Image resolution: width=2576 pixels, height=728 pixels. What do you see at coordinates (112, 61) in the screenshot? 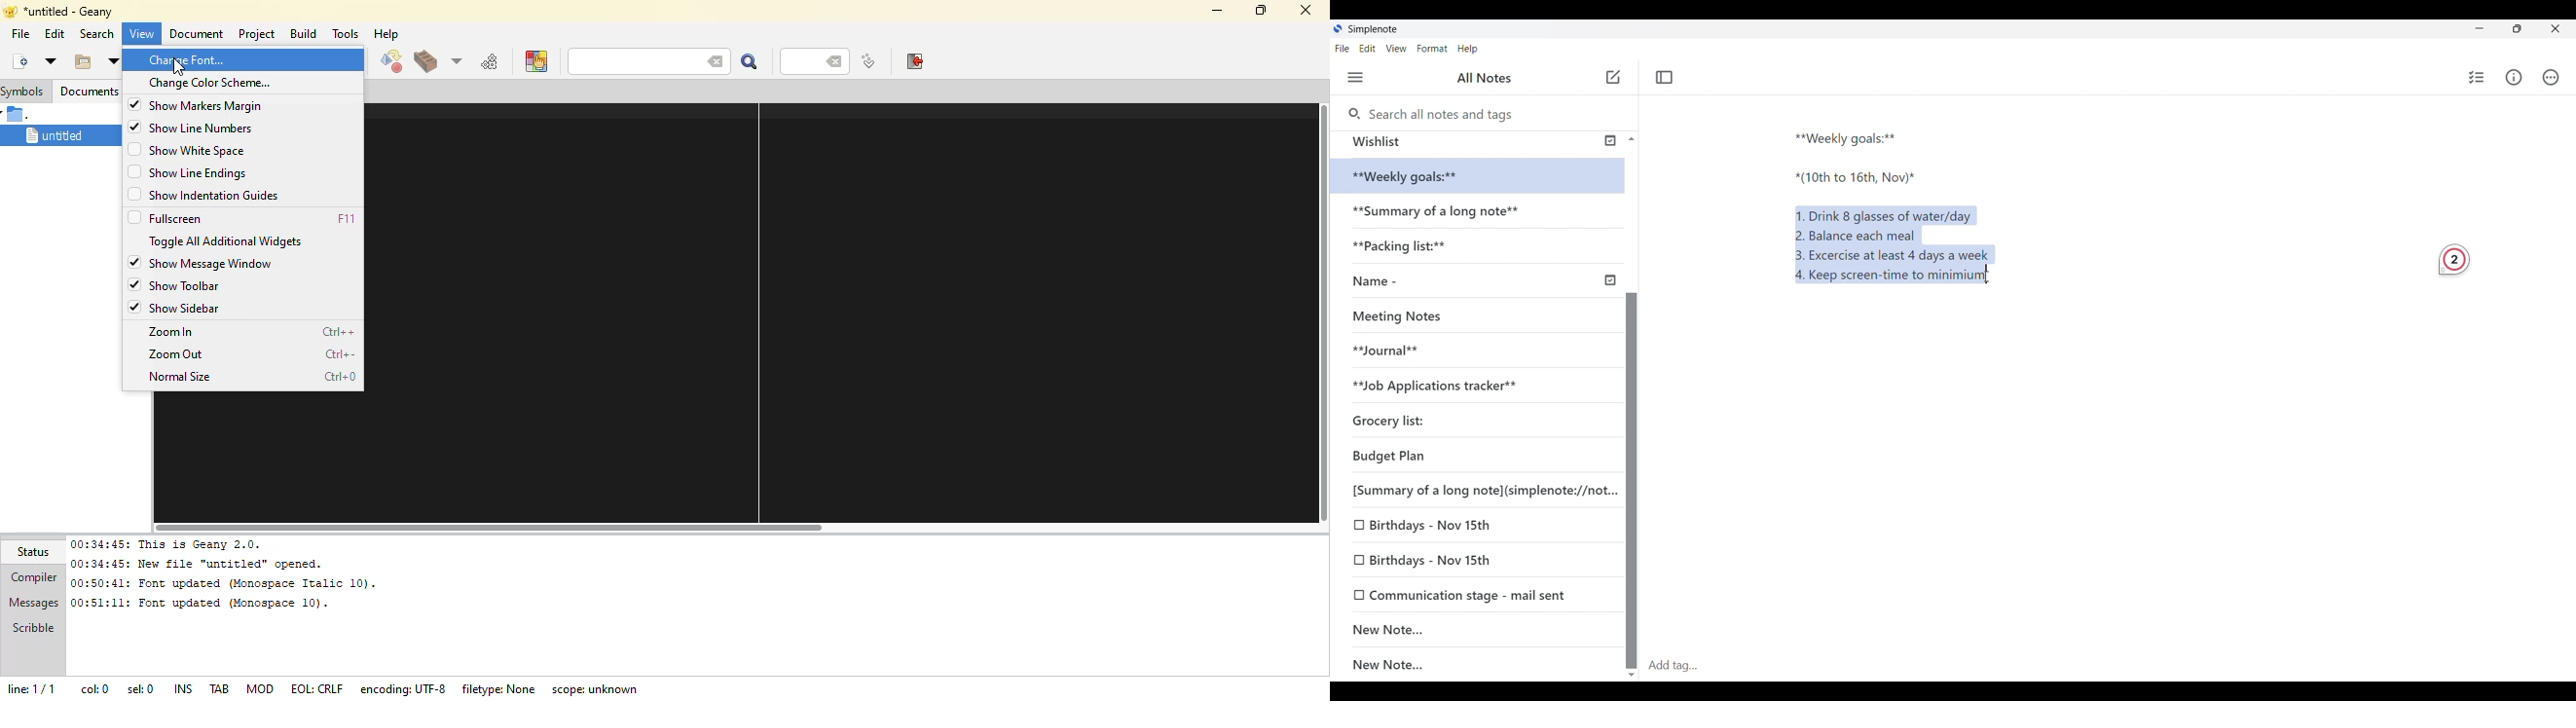
I see `open recent file` at bounding box center [112, 61].